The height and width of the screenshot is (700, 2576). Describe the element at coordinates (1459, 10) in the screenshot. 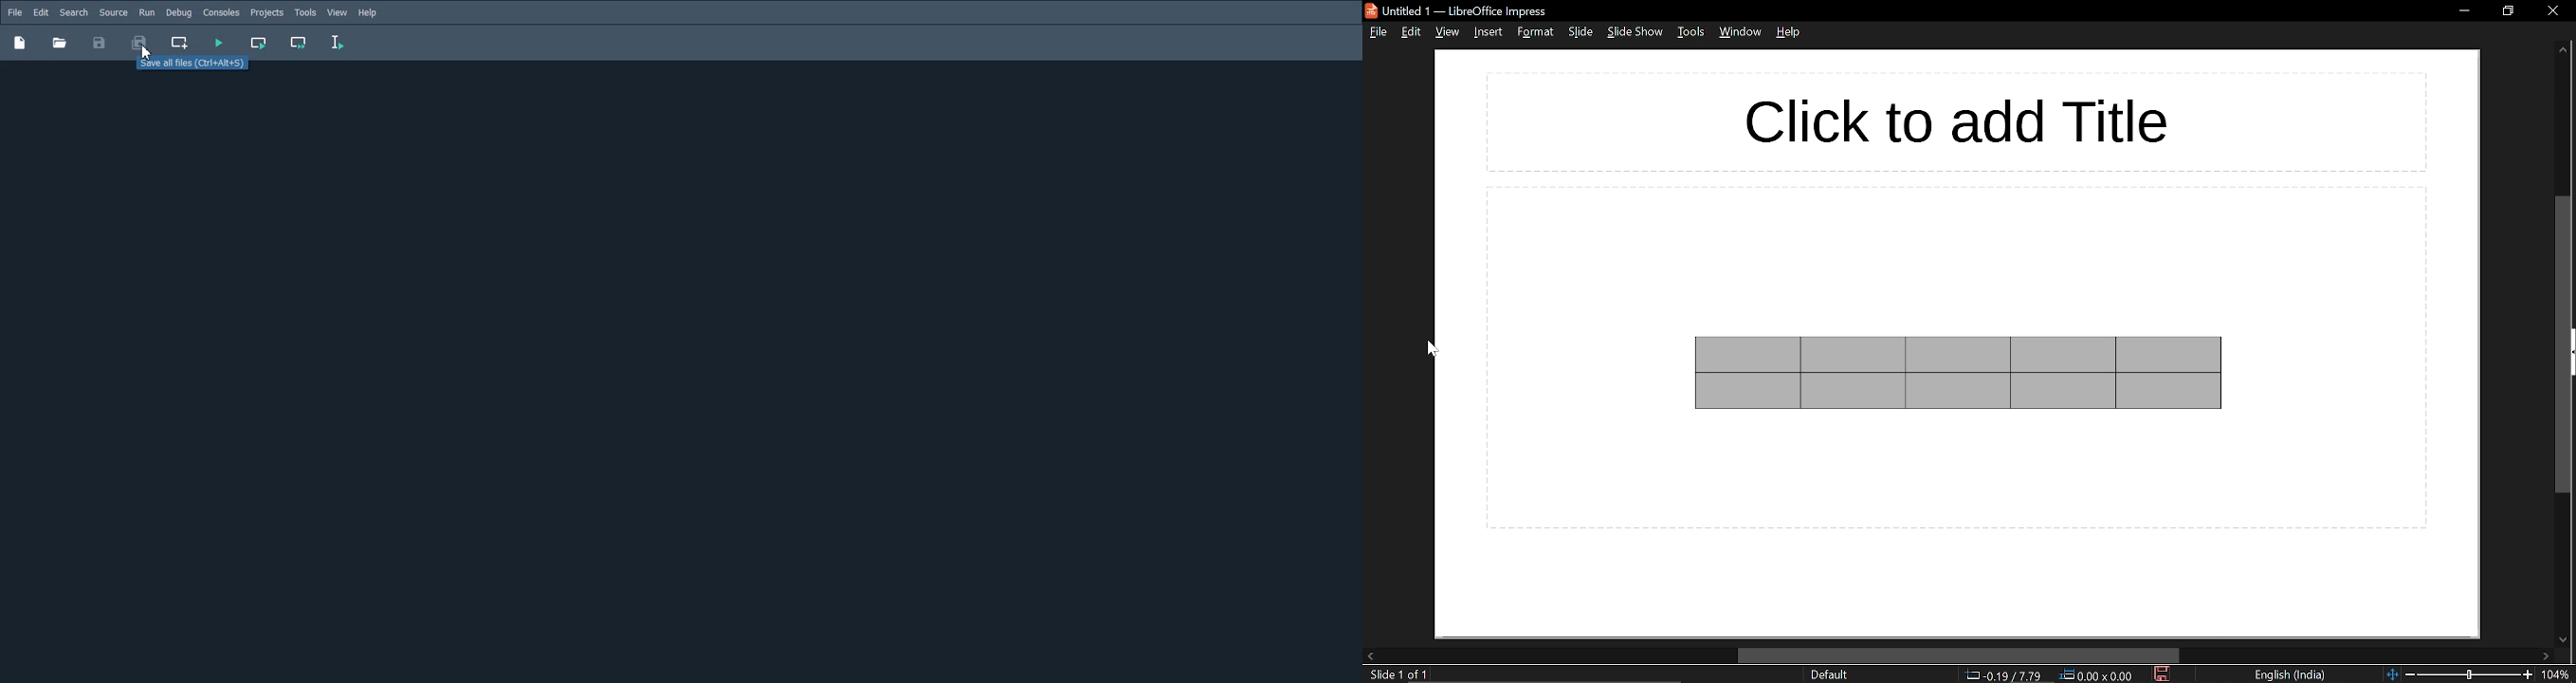

I see `untitled 1 - libreoffice impress` at that location.